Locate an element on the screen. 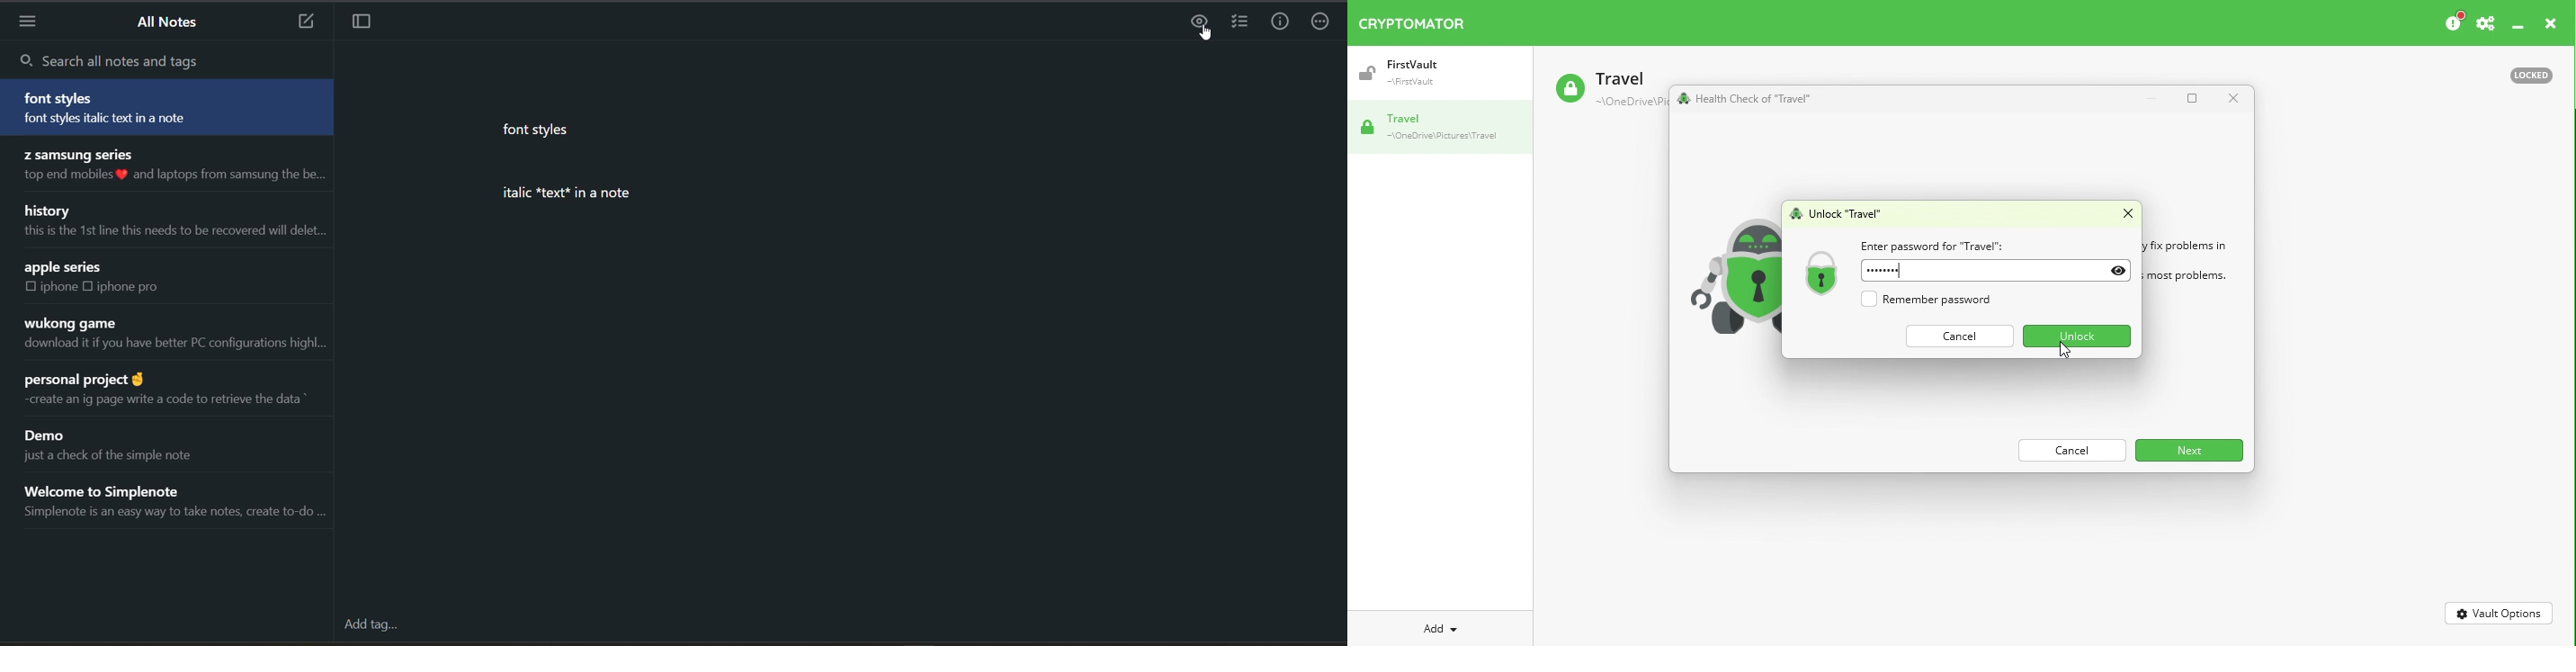 Image resolution: width=2576 pixels, height=672 pixels. note title and preview is located at coordinates (169, 393).